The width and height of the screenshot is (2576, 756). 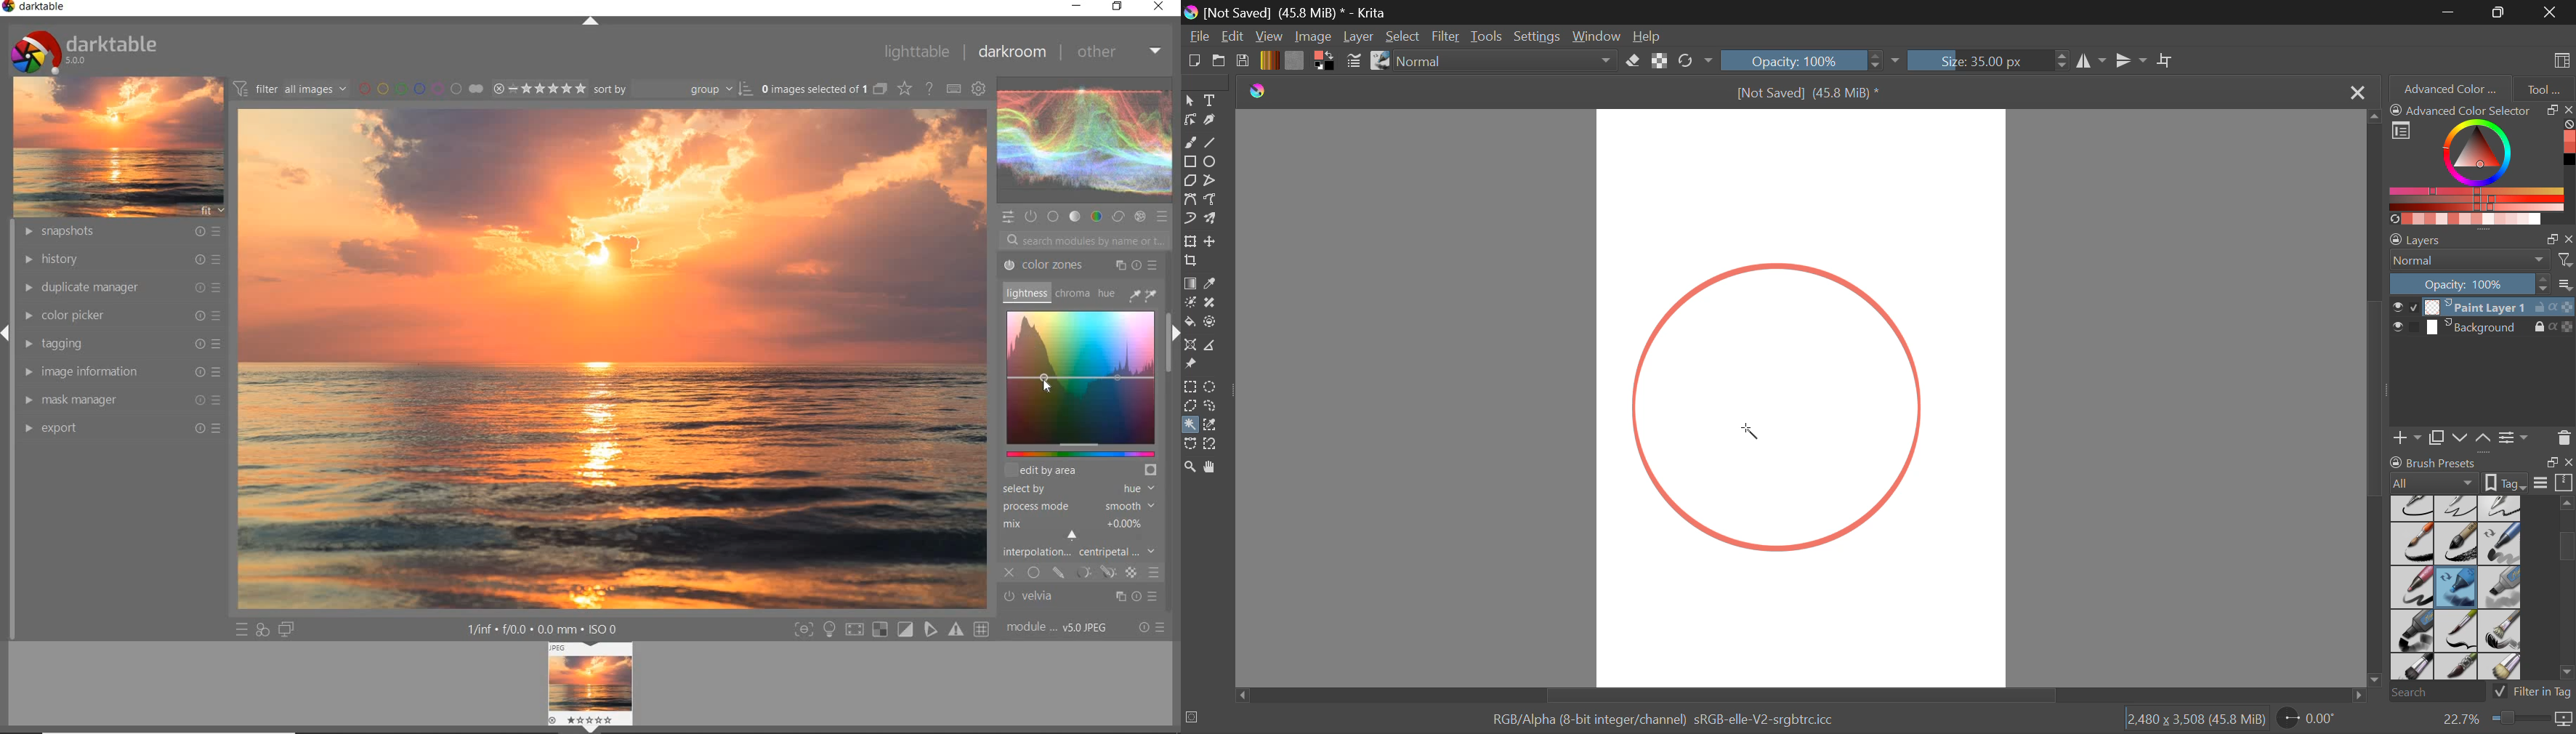 What do you see at coordinates (879, 88) in the screenshot?
I see `COLLAPSE GROUPED IMAGES` at bounding box center [879, 88].